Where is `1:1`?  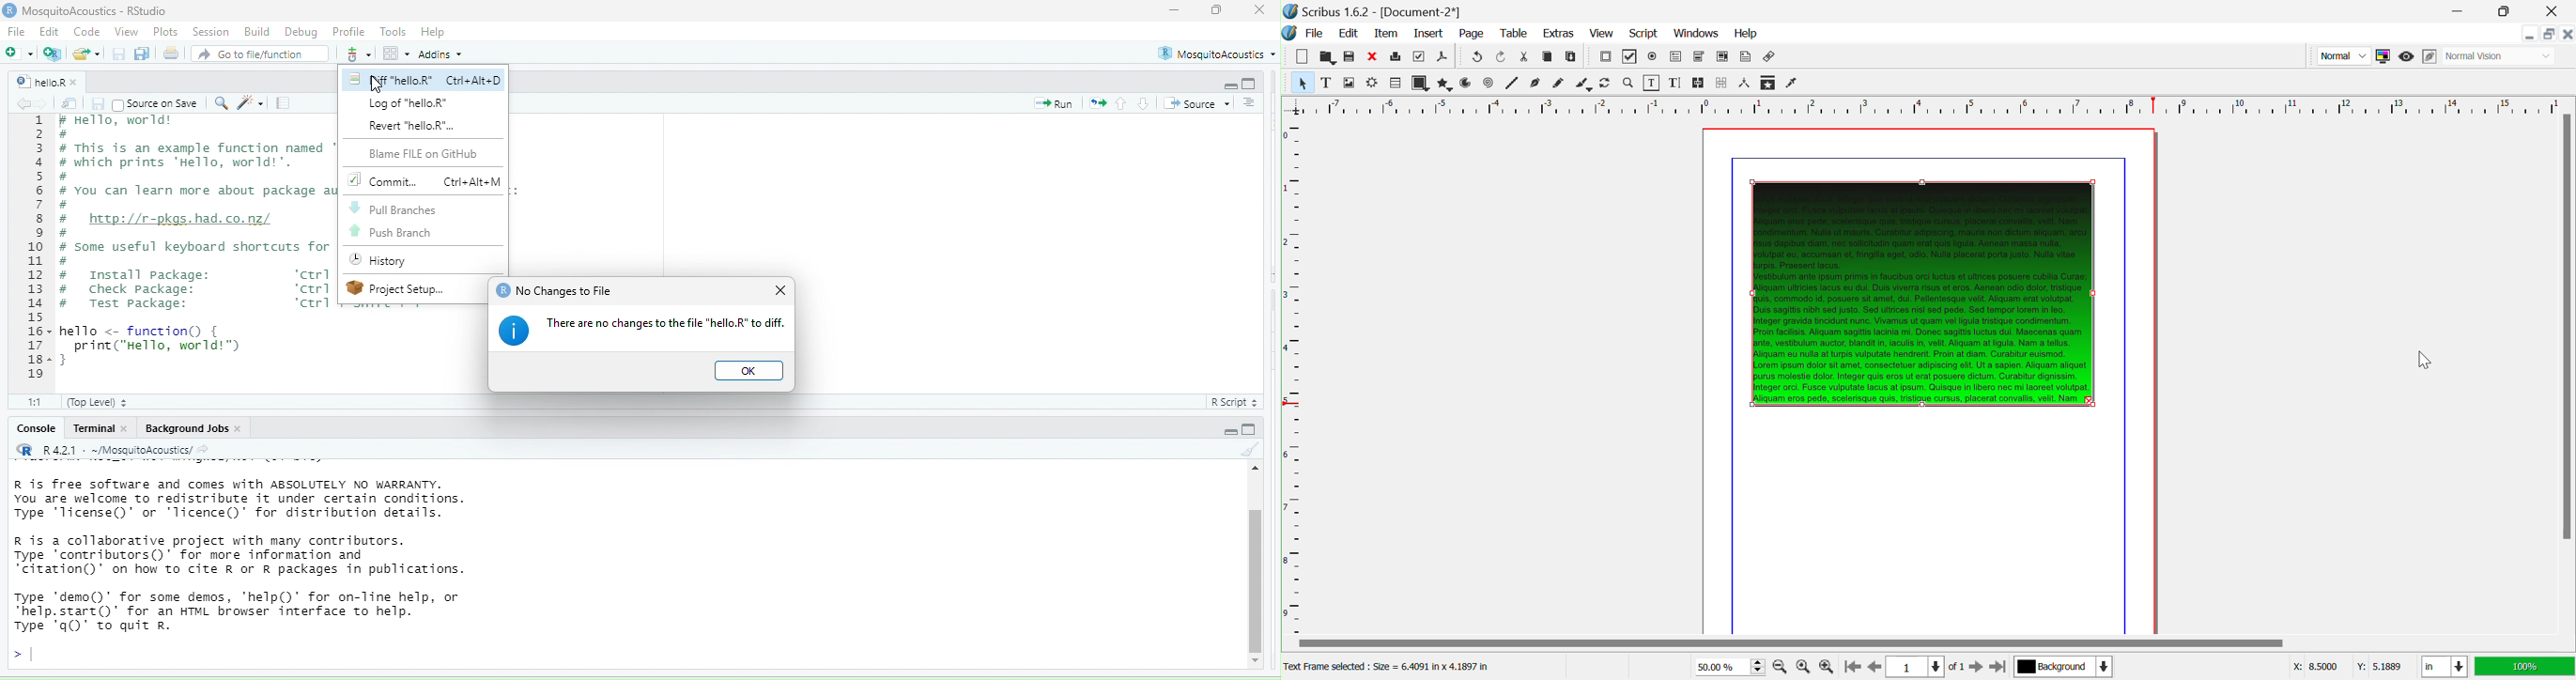
1:1 is located at coordinates (39, 404).